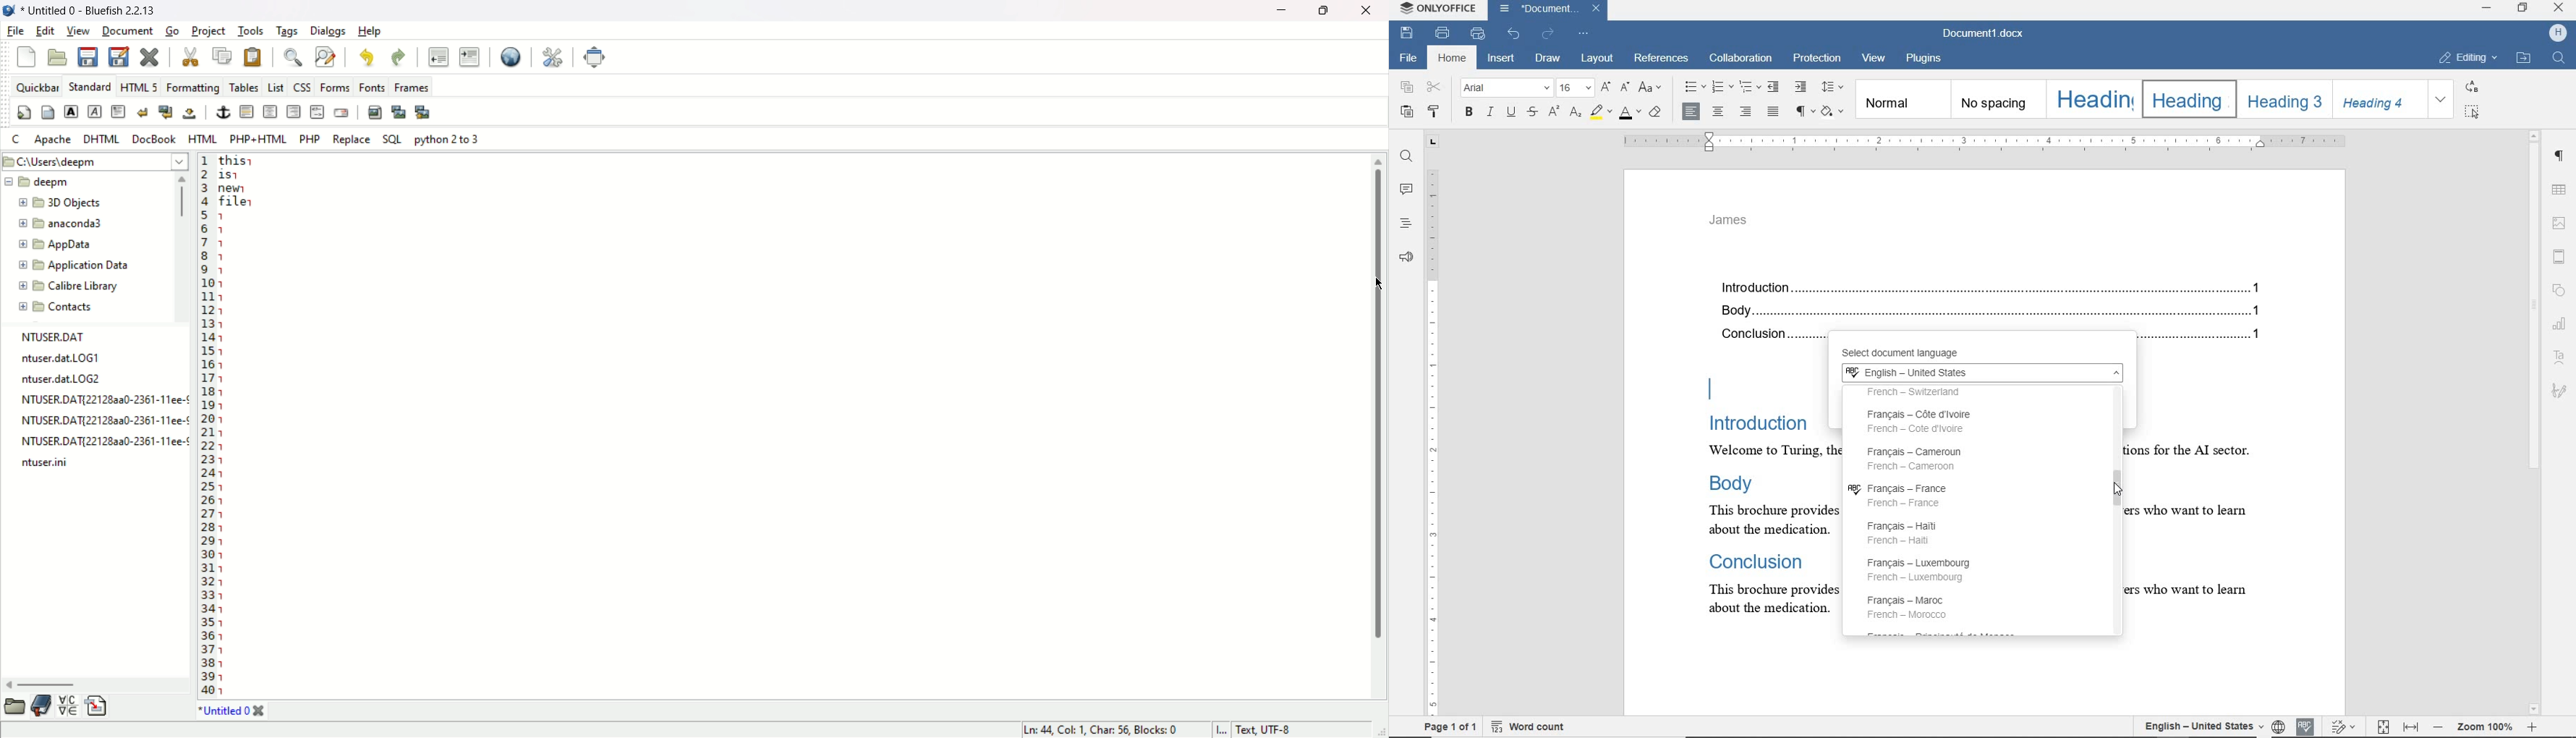 The image size is (2576, 756). Describe the element at coordinates (9, 11) in the screenshot. I see `application icon` at that location.